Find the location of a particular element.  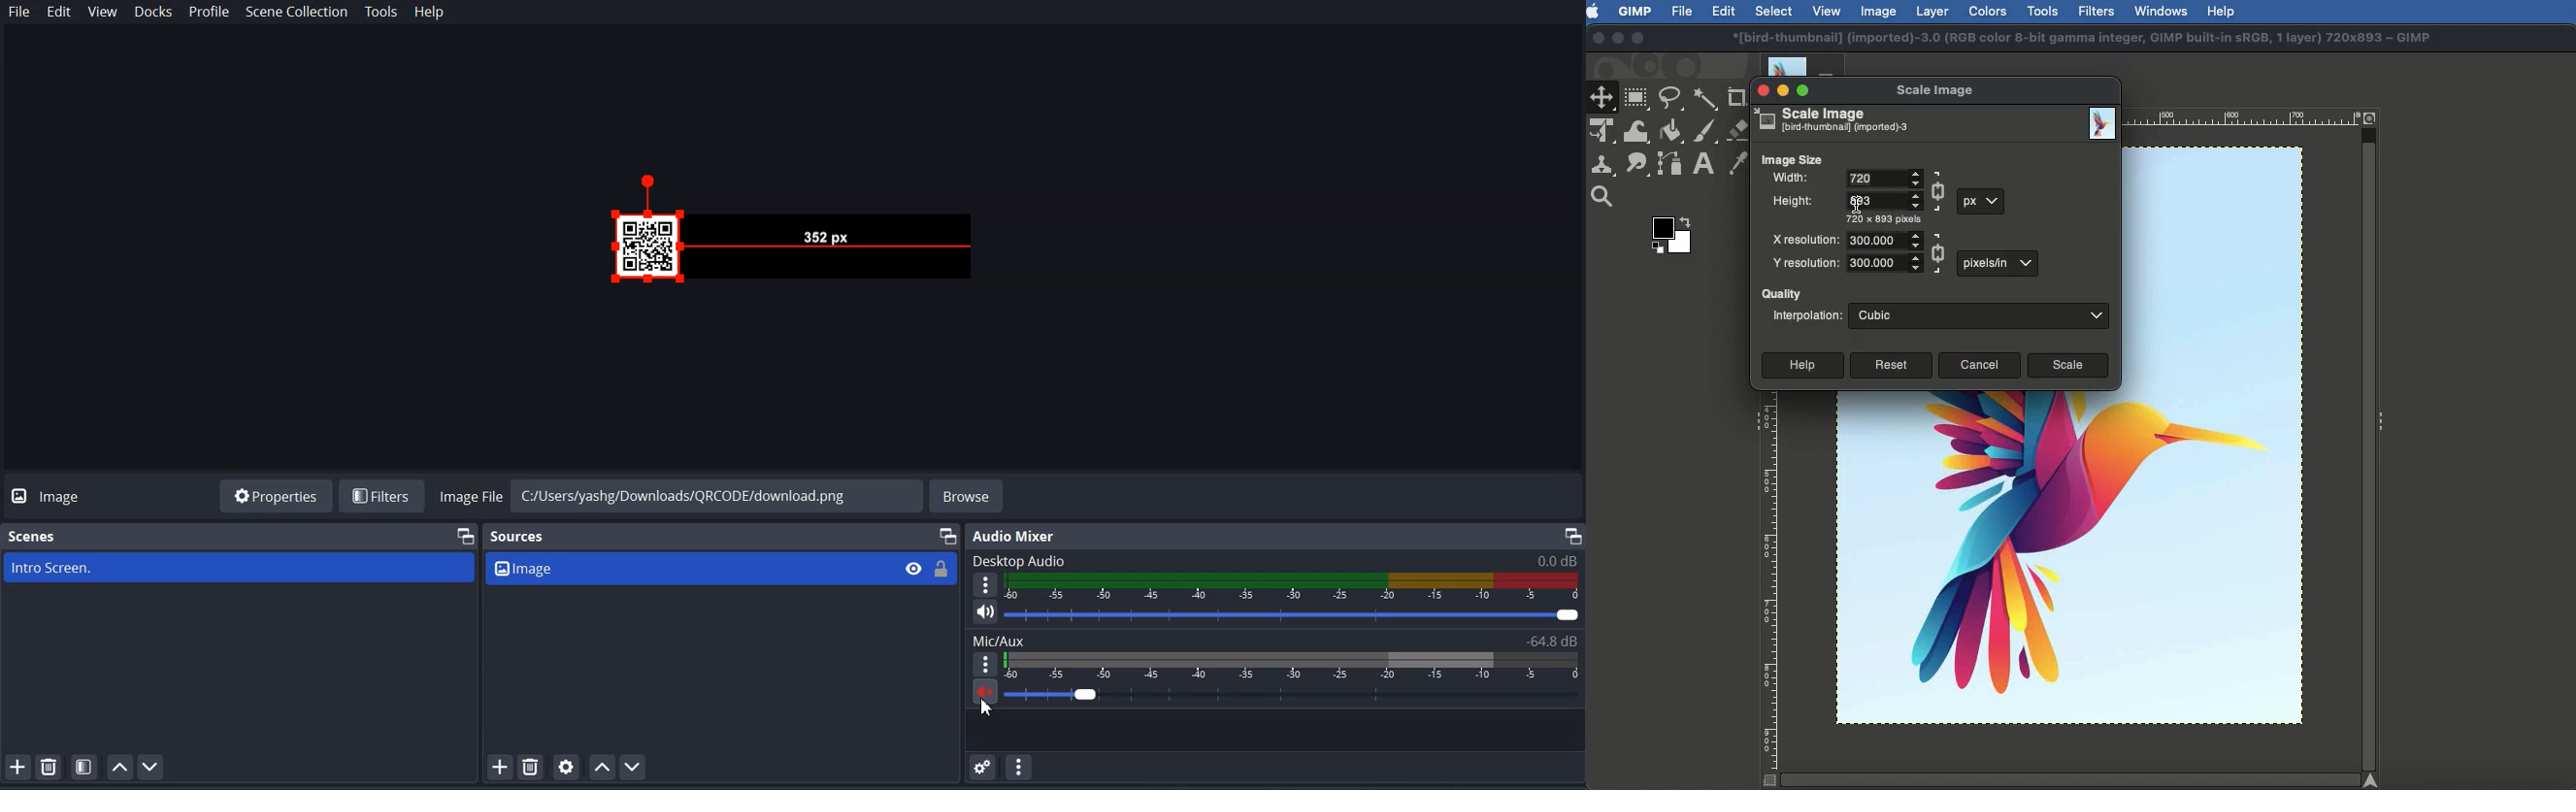

Source is located at coordinates (519, 538).